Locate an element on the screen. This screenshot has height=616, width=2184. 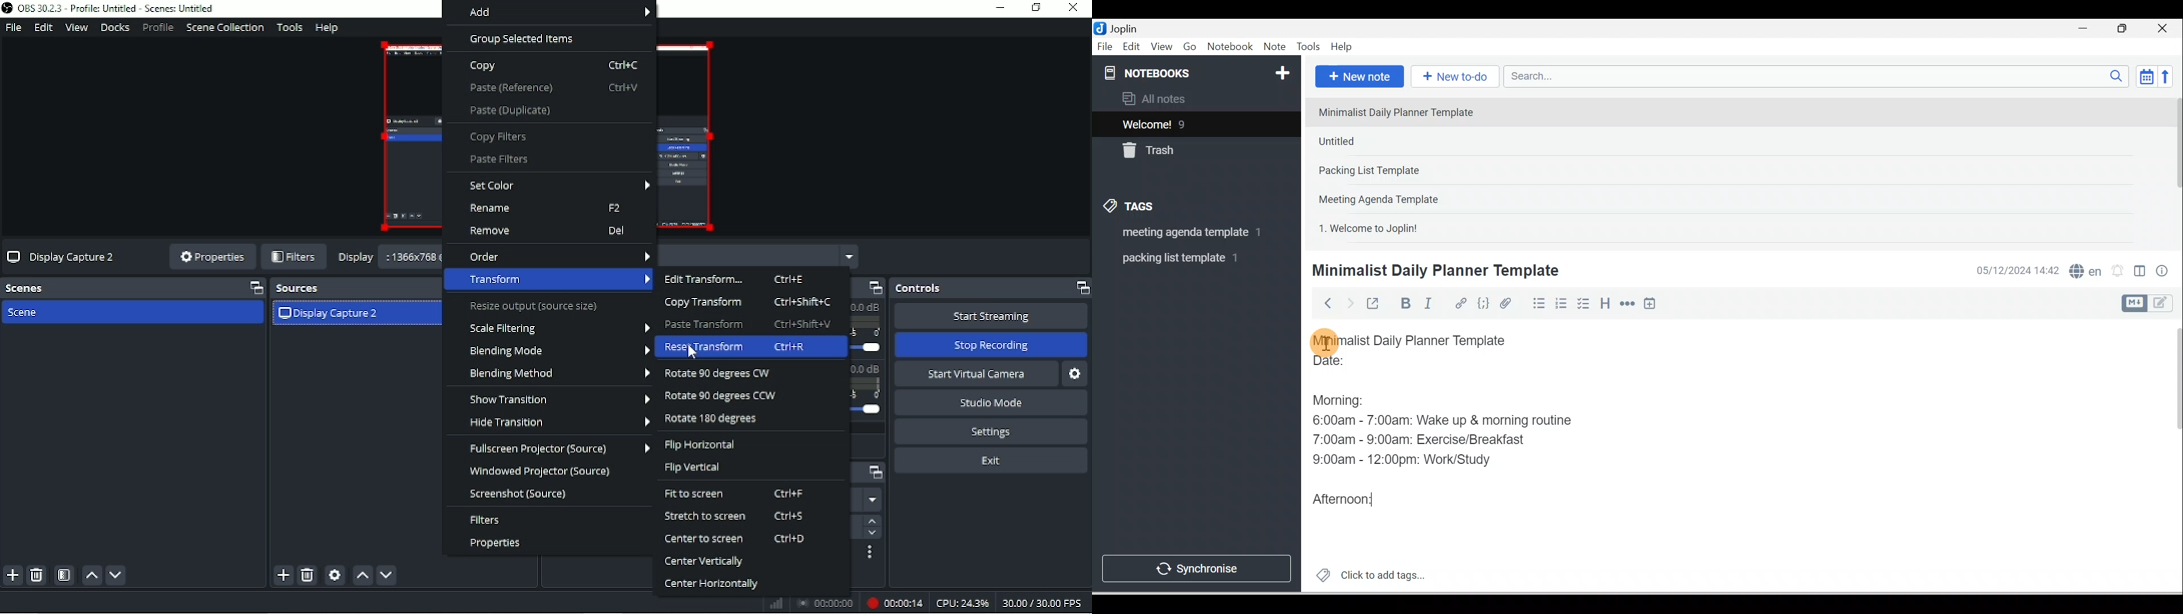
Transition properties is located at coordinates (870, 553).